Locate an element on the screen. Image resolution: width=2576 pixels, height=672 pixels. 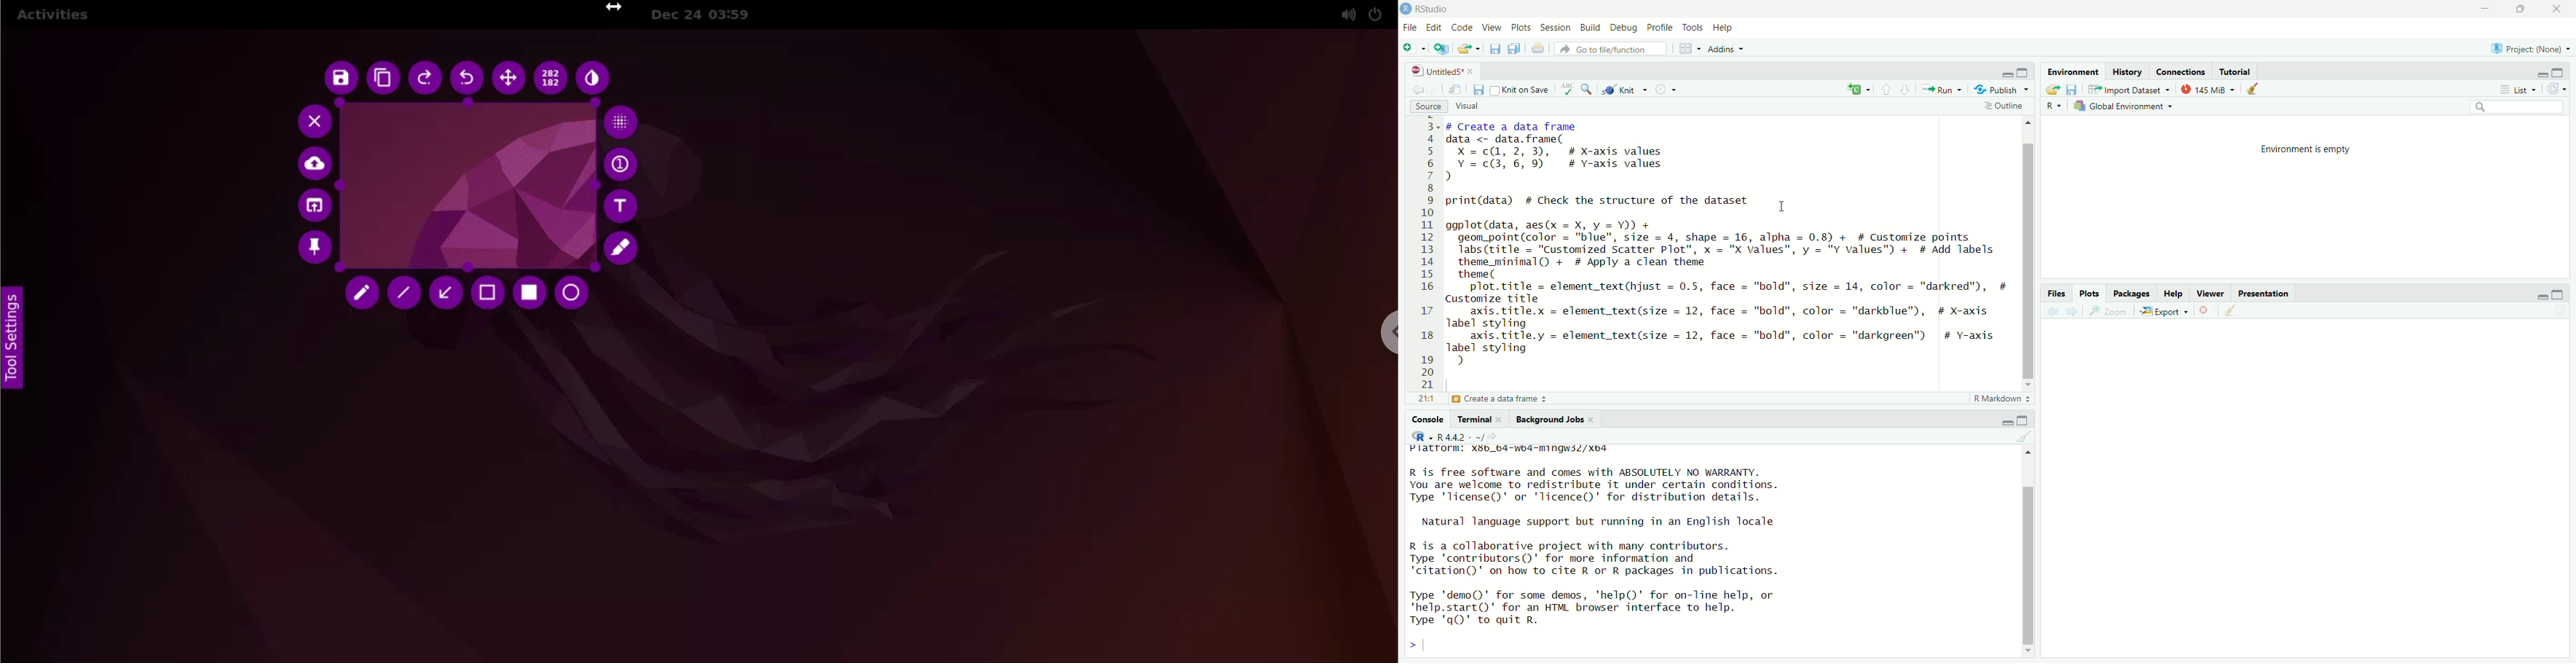
Show in the new window is located at coordinates (1456, 93).